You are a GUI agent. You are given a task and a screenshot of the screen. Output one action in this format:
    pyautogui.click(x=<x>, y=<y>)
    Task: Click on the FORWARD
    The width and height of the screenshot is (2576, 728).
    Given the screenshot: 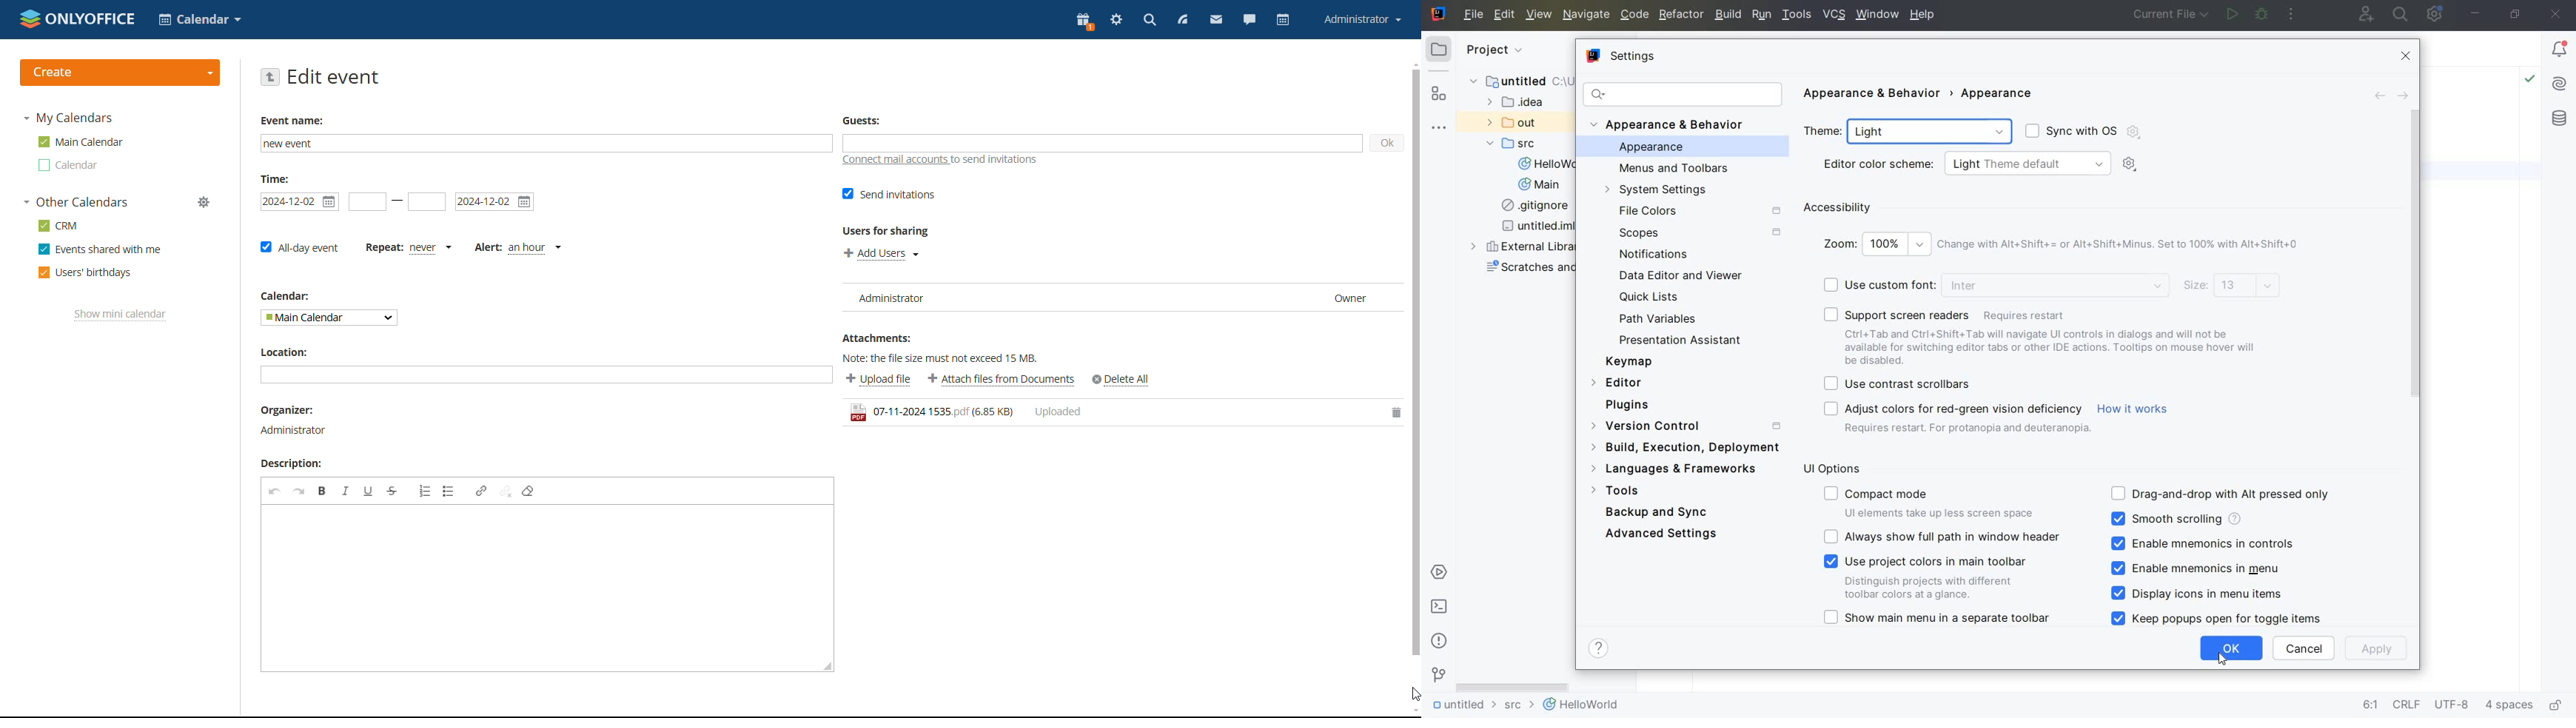 What is the action you would take?
    pyautogui.click(x=2403, y=96)
    